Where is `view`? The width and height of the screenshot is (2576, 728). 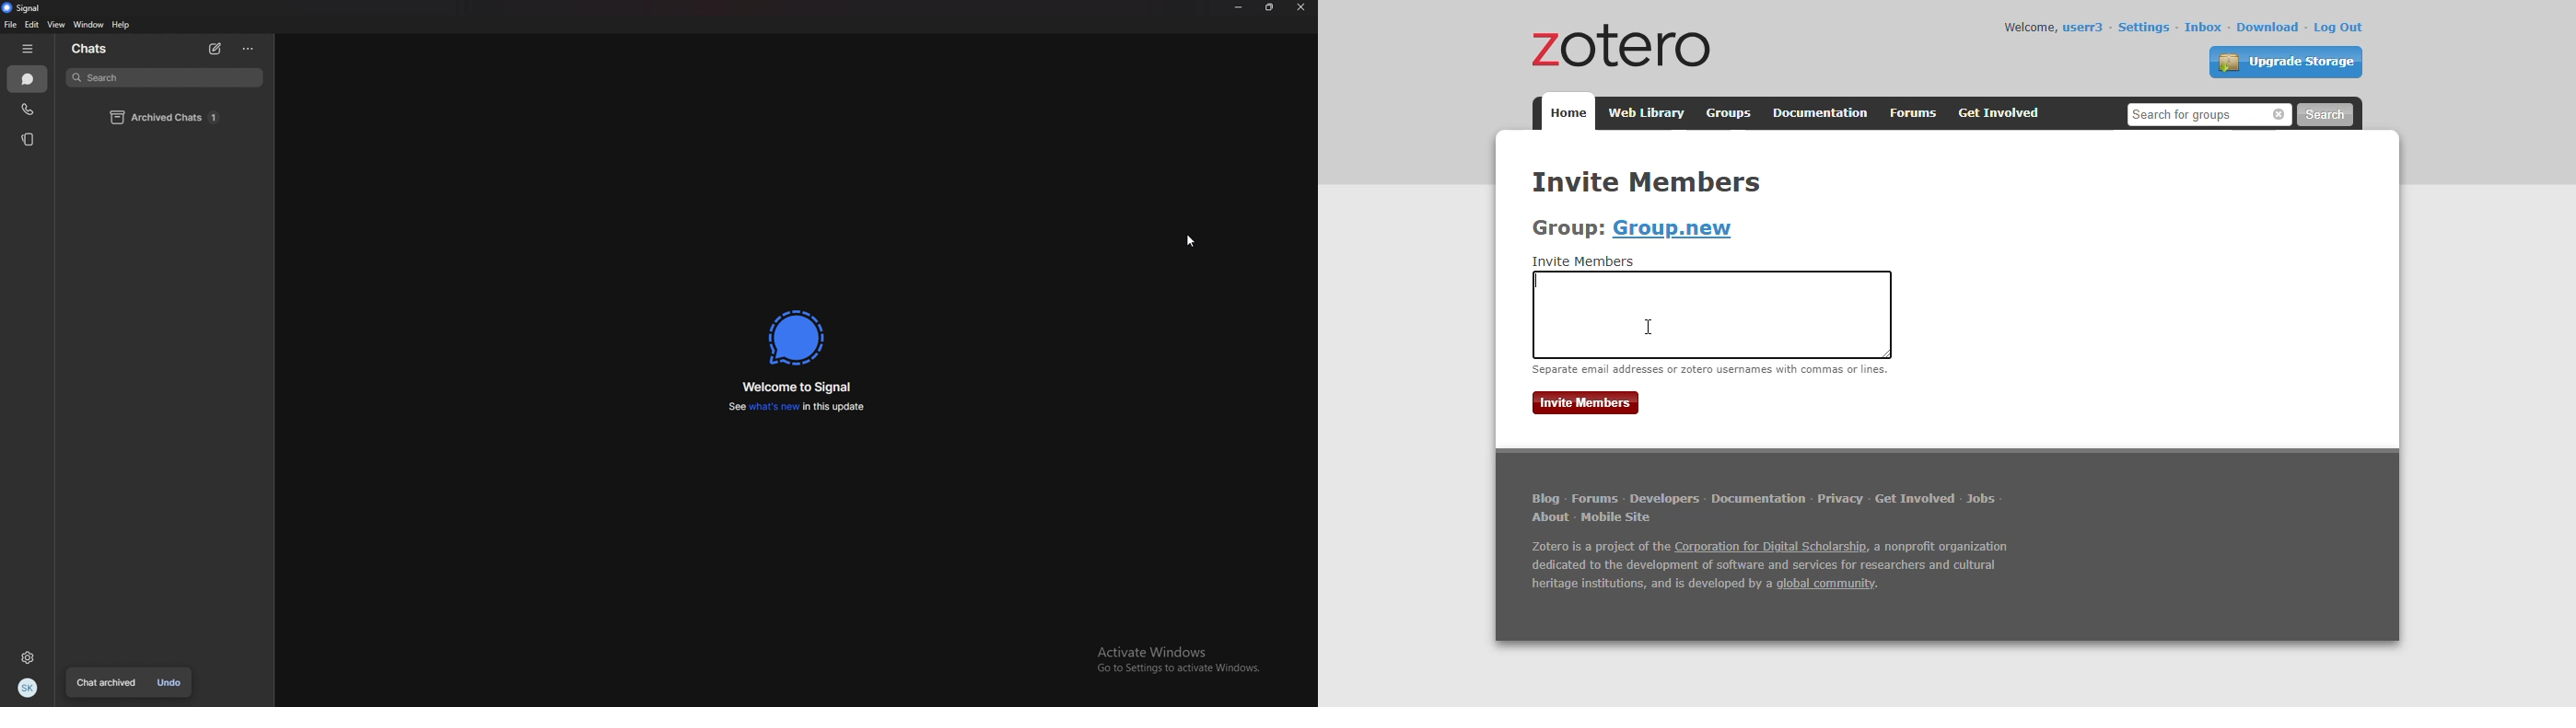
view is located at coordinates (57, 24).